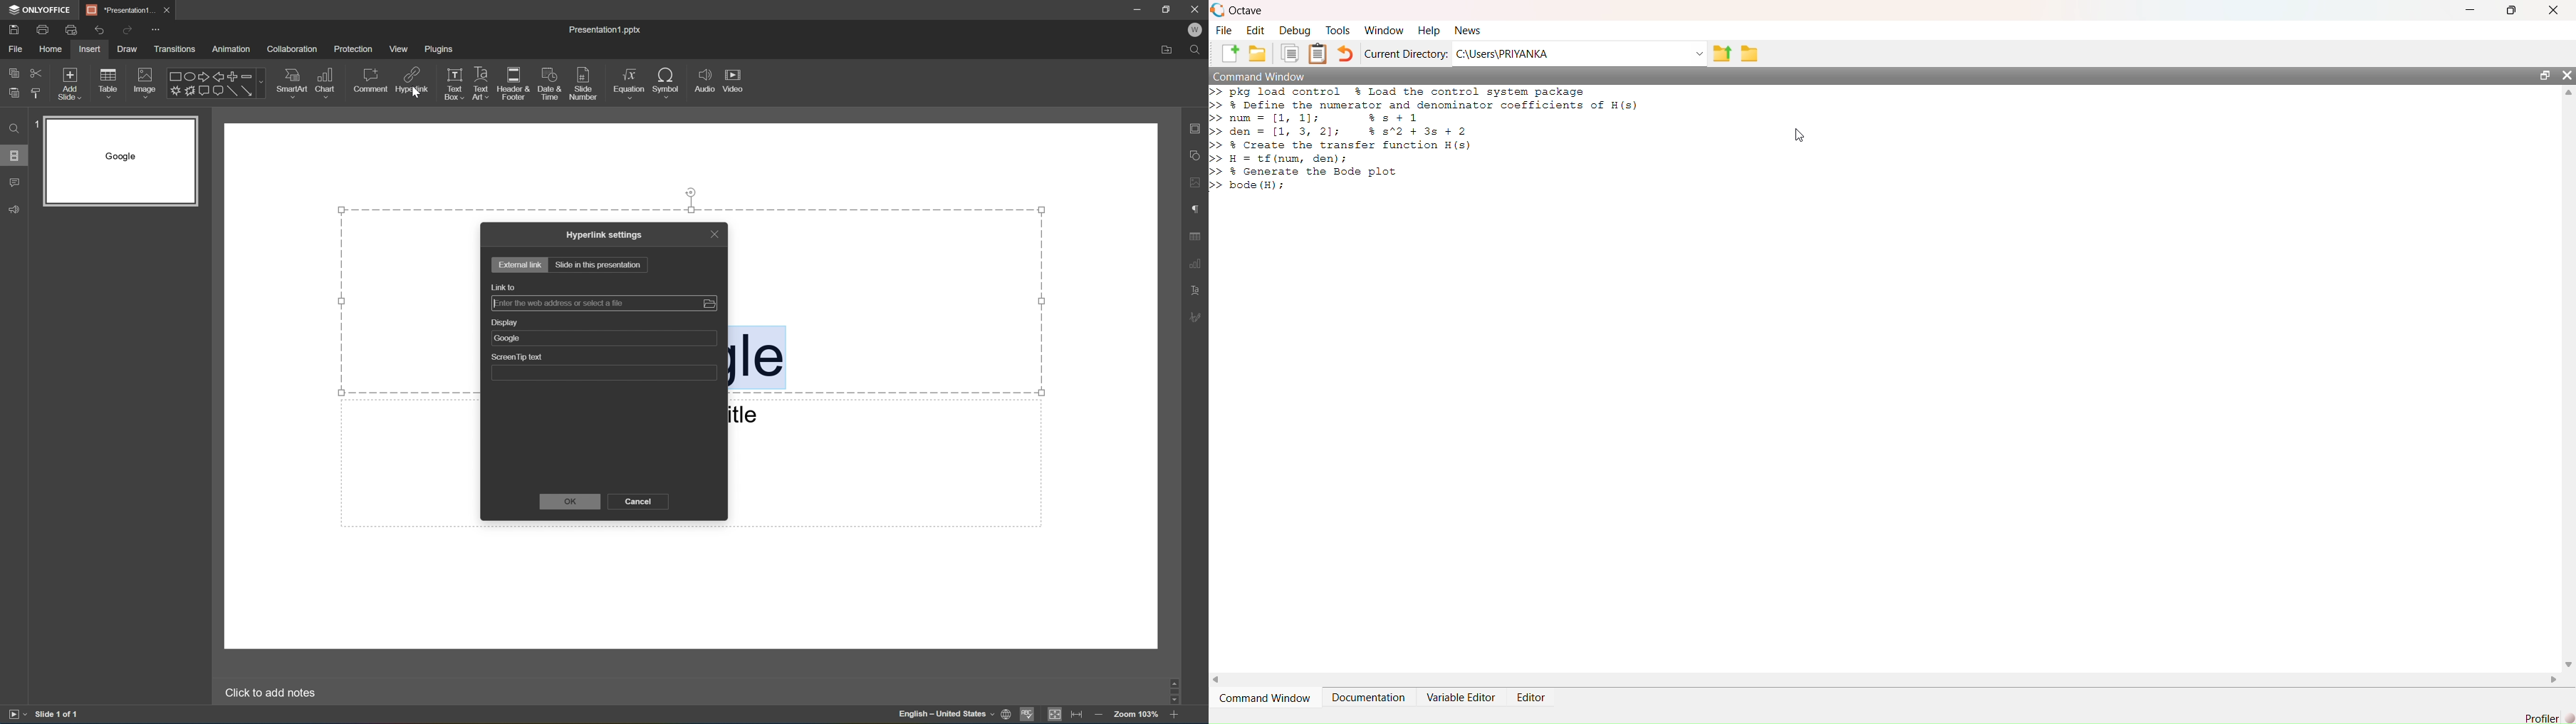 Image resolution: width=2576 pixels, height=728 pixels. Describe the element at coordinates (43, 31) in the screenshot. I see `Print file` at that location.